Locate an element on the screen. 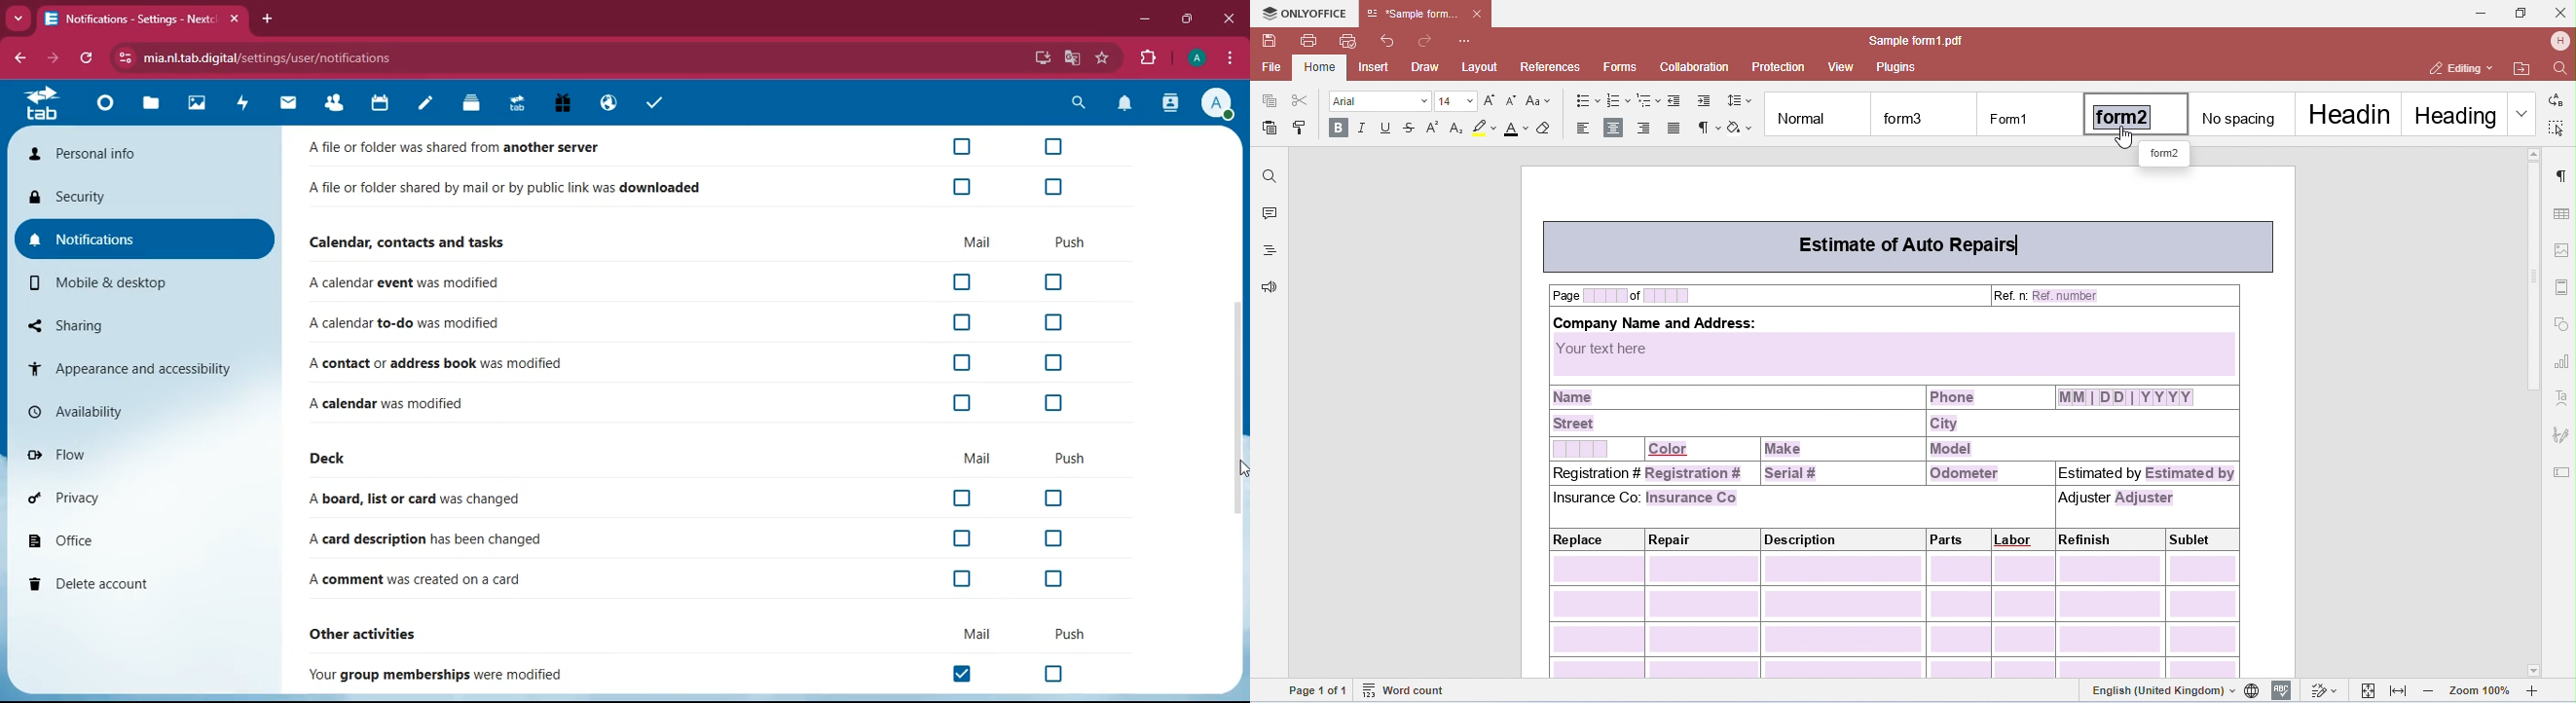  off is located at coordinates (1055, 184).